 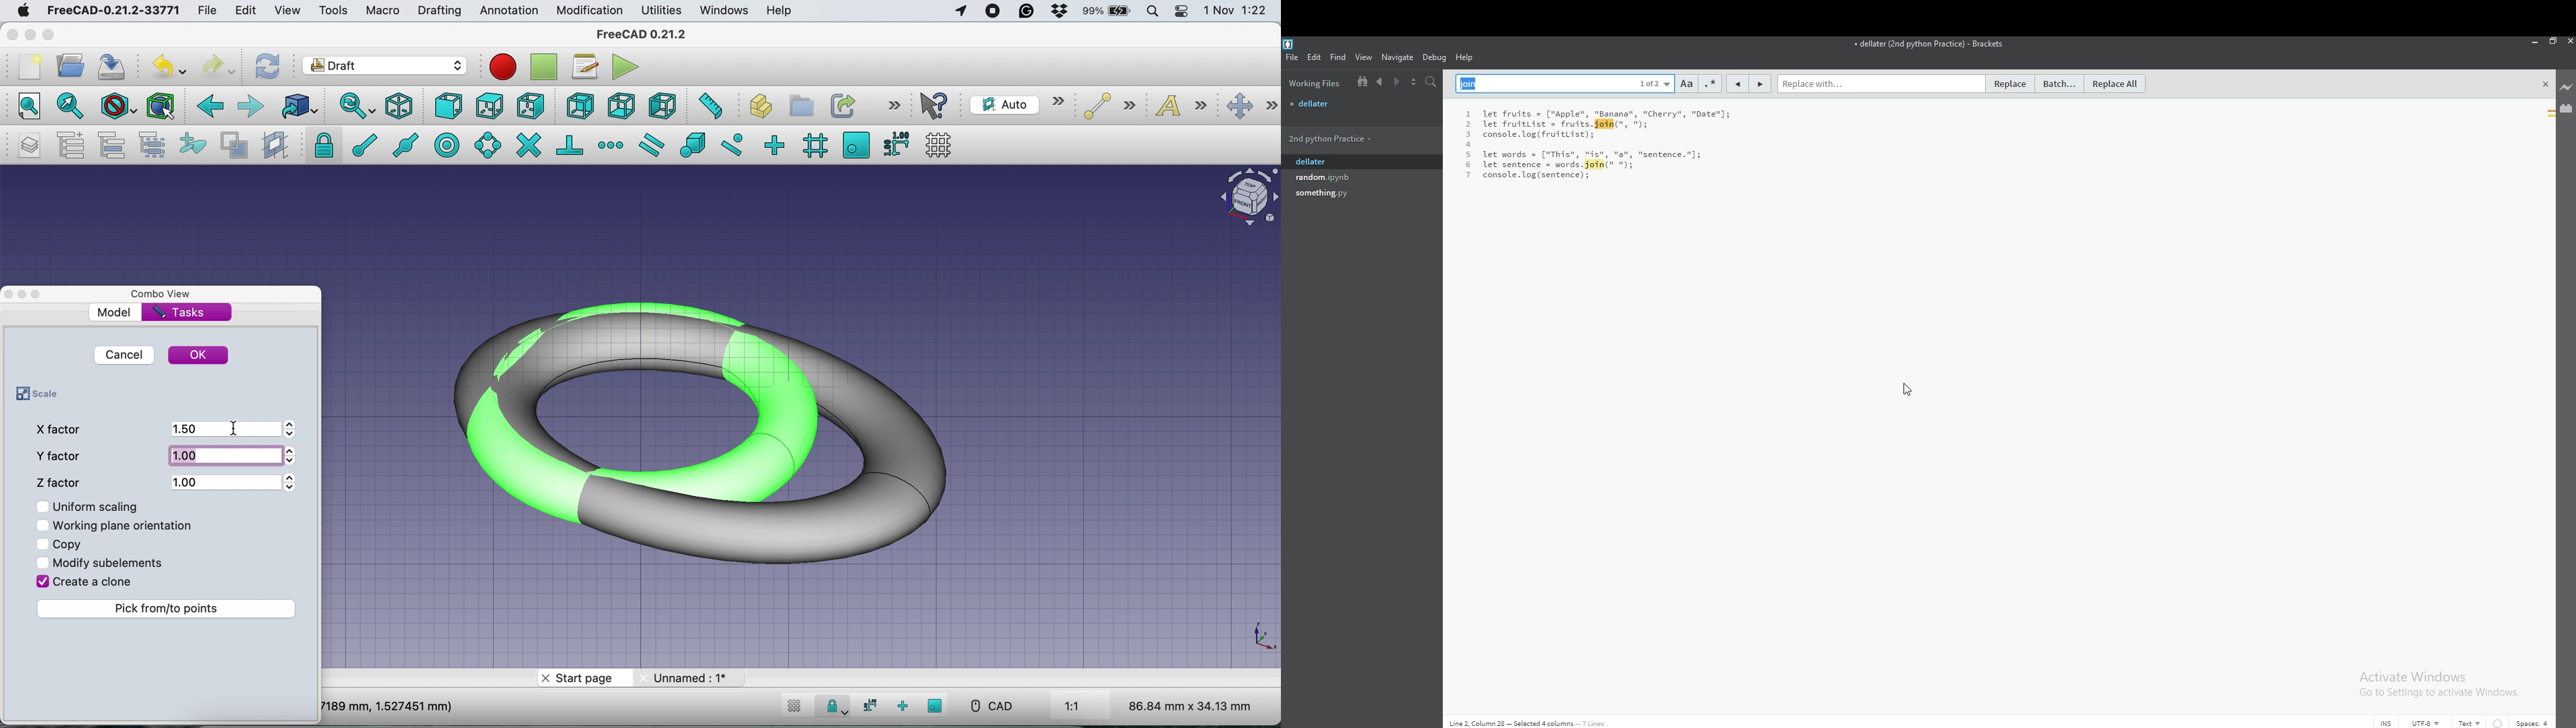 What do you see at coordinates (655, 145) in the screenshot?
I see `snap parallel` at bounding box center [655, 145].